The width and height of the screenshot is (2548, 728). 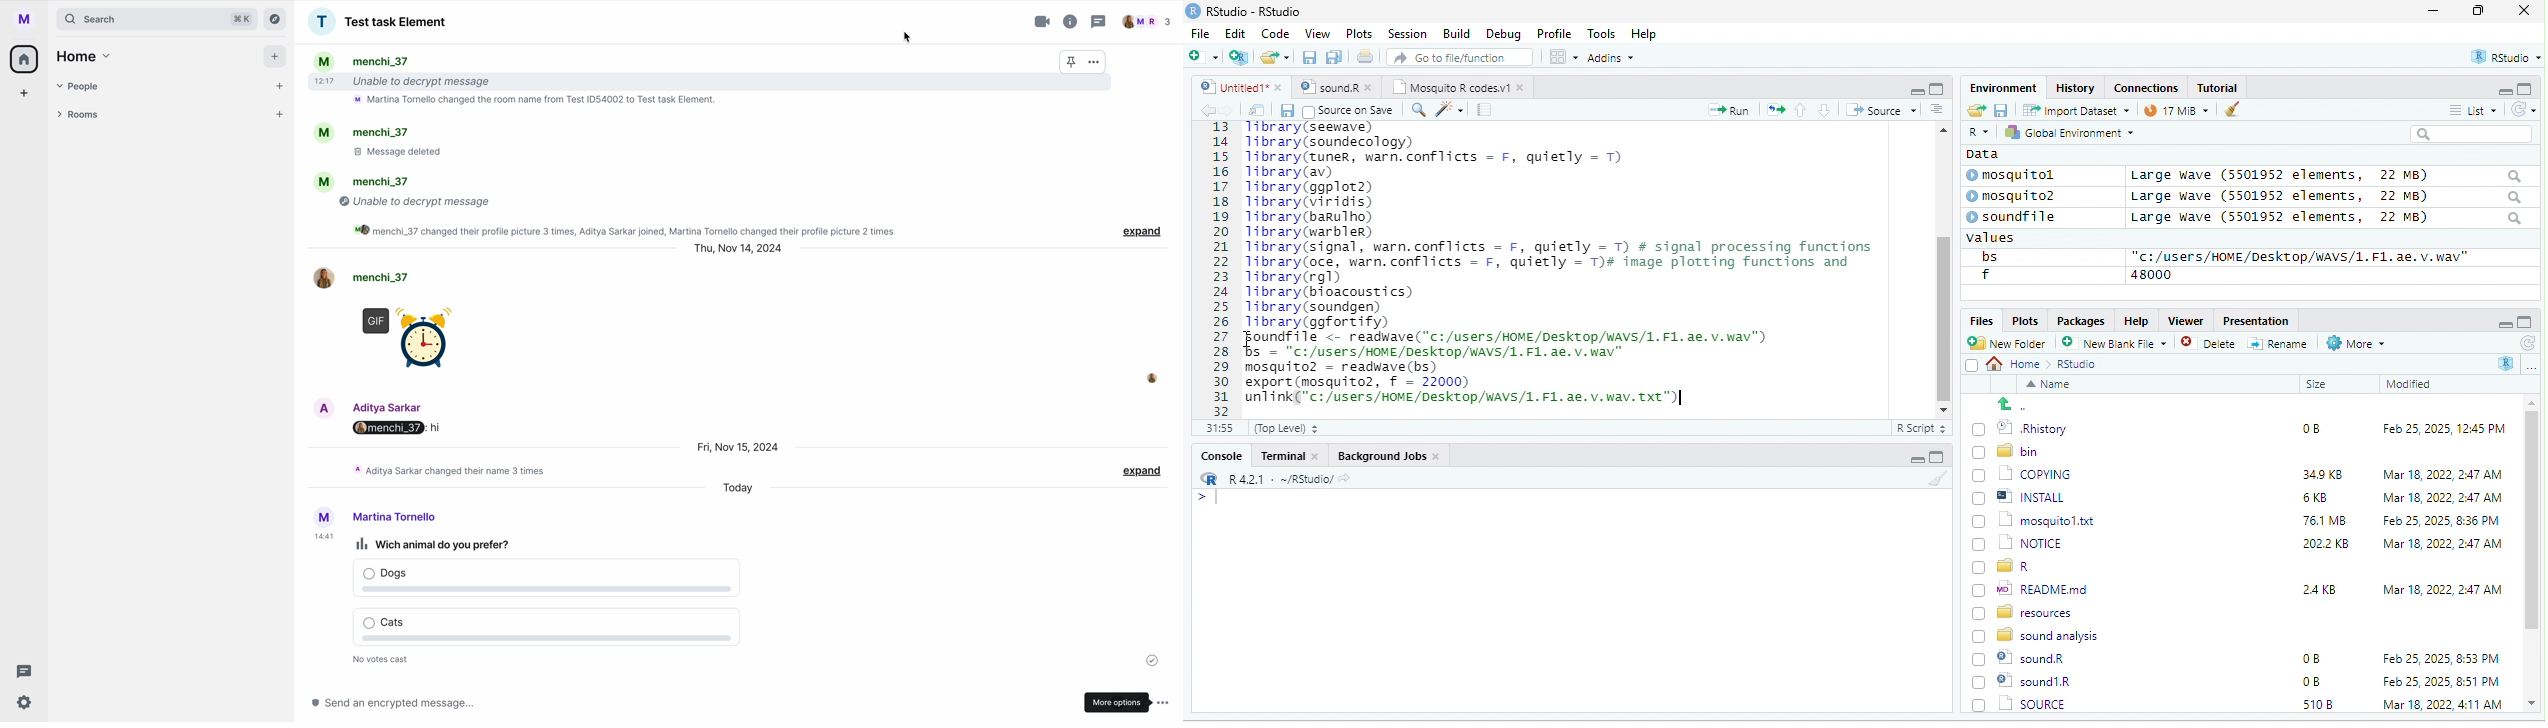 What do you see at coordinates (2442, 659) in the screenshot?
I see `Feb 25, 2025, 8:51 PM` at bounding box center [2442, 659].